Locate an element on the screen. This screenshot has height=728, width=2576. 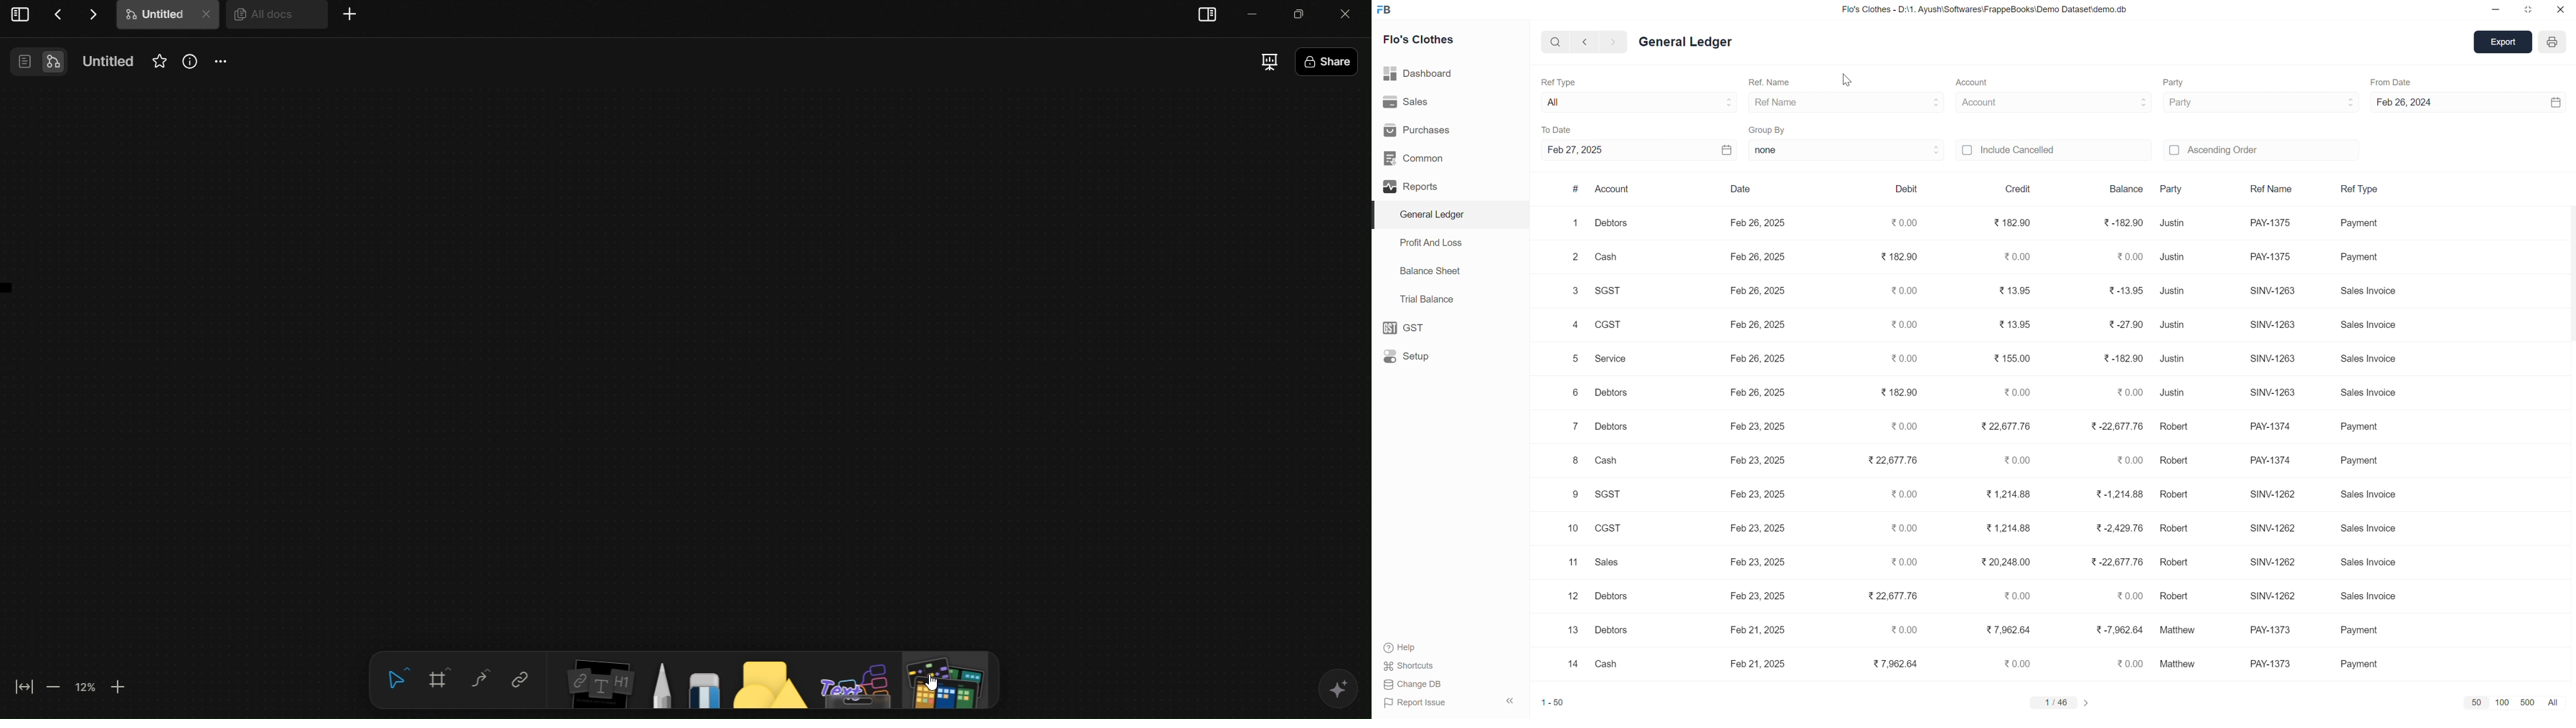
6 is located at coordinates (1576, 392).